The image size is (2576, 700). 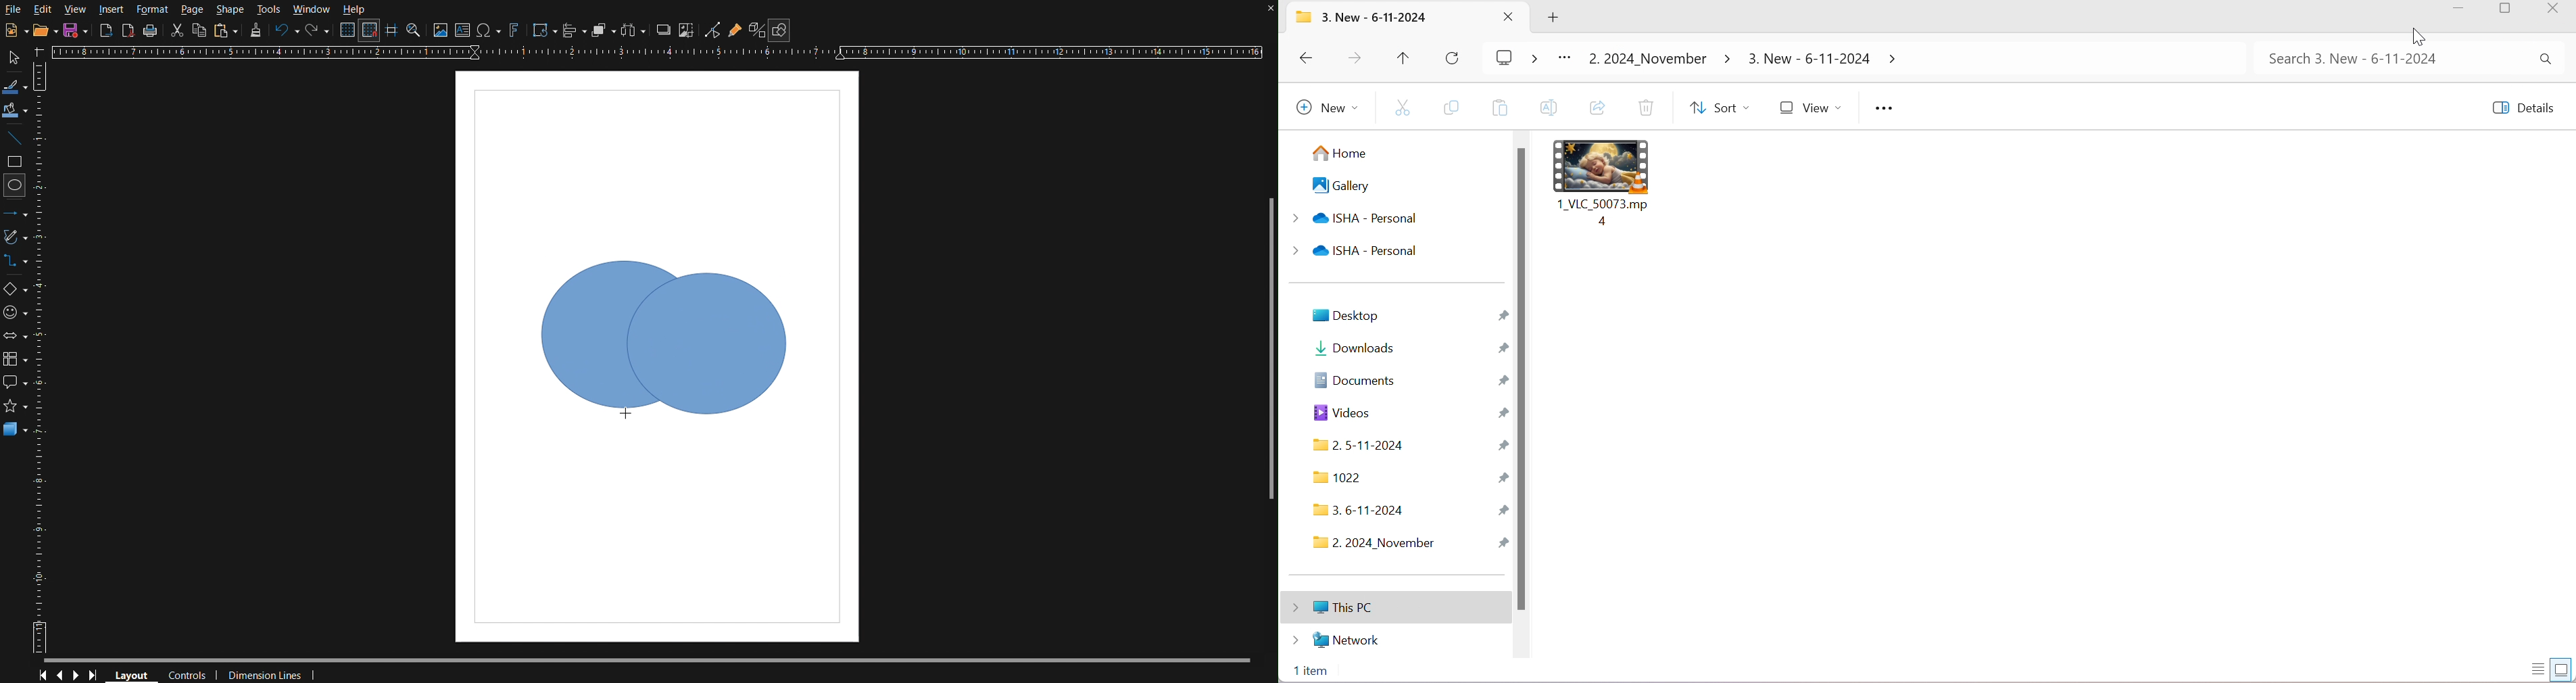 What do you see at coordinates (464, 30) in the screenshot?
I see `Textbox` at bounding box center [464, 30].